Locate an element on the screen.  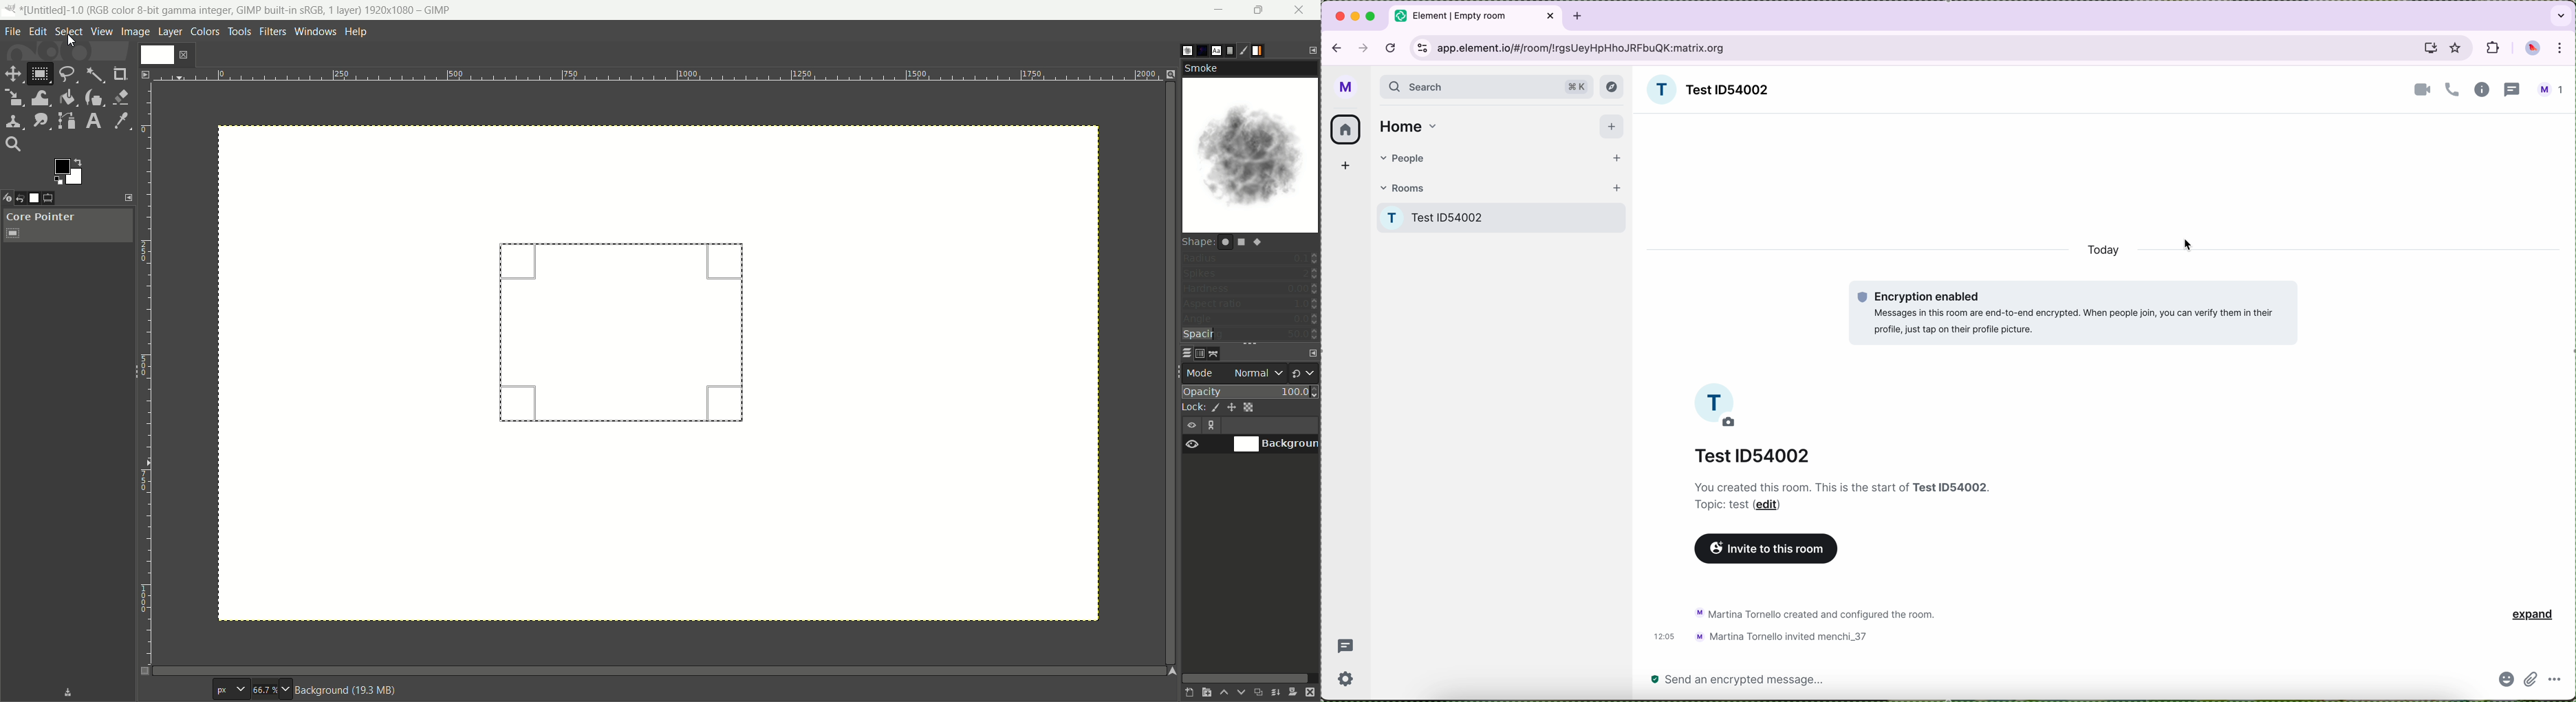
rectangle select tool is located at coordinates (40, 73).